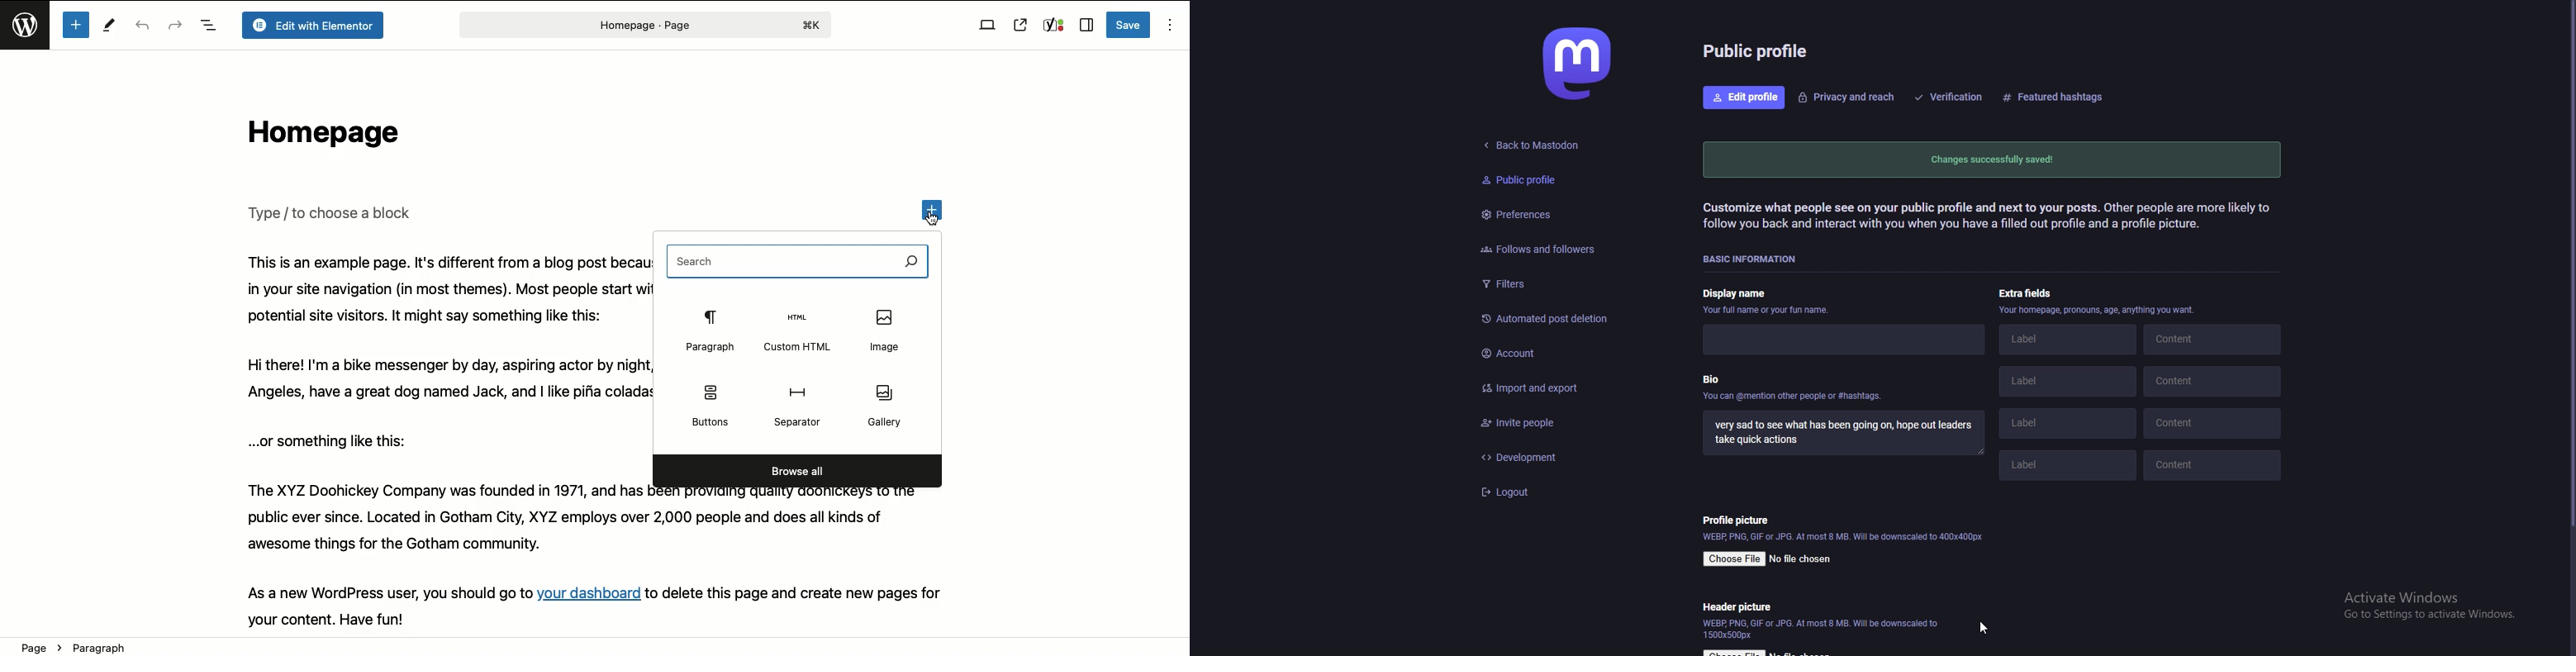  What do you see at coordinates (27, 32) in the screenshot?
I see `Wordpress logo` at bounding box center [27, 32].